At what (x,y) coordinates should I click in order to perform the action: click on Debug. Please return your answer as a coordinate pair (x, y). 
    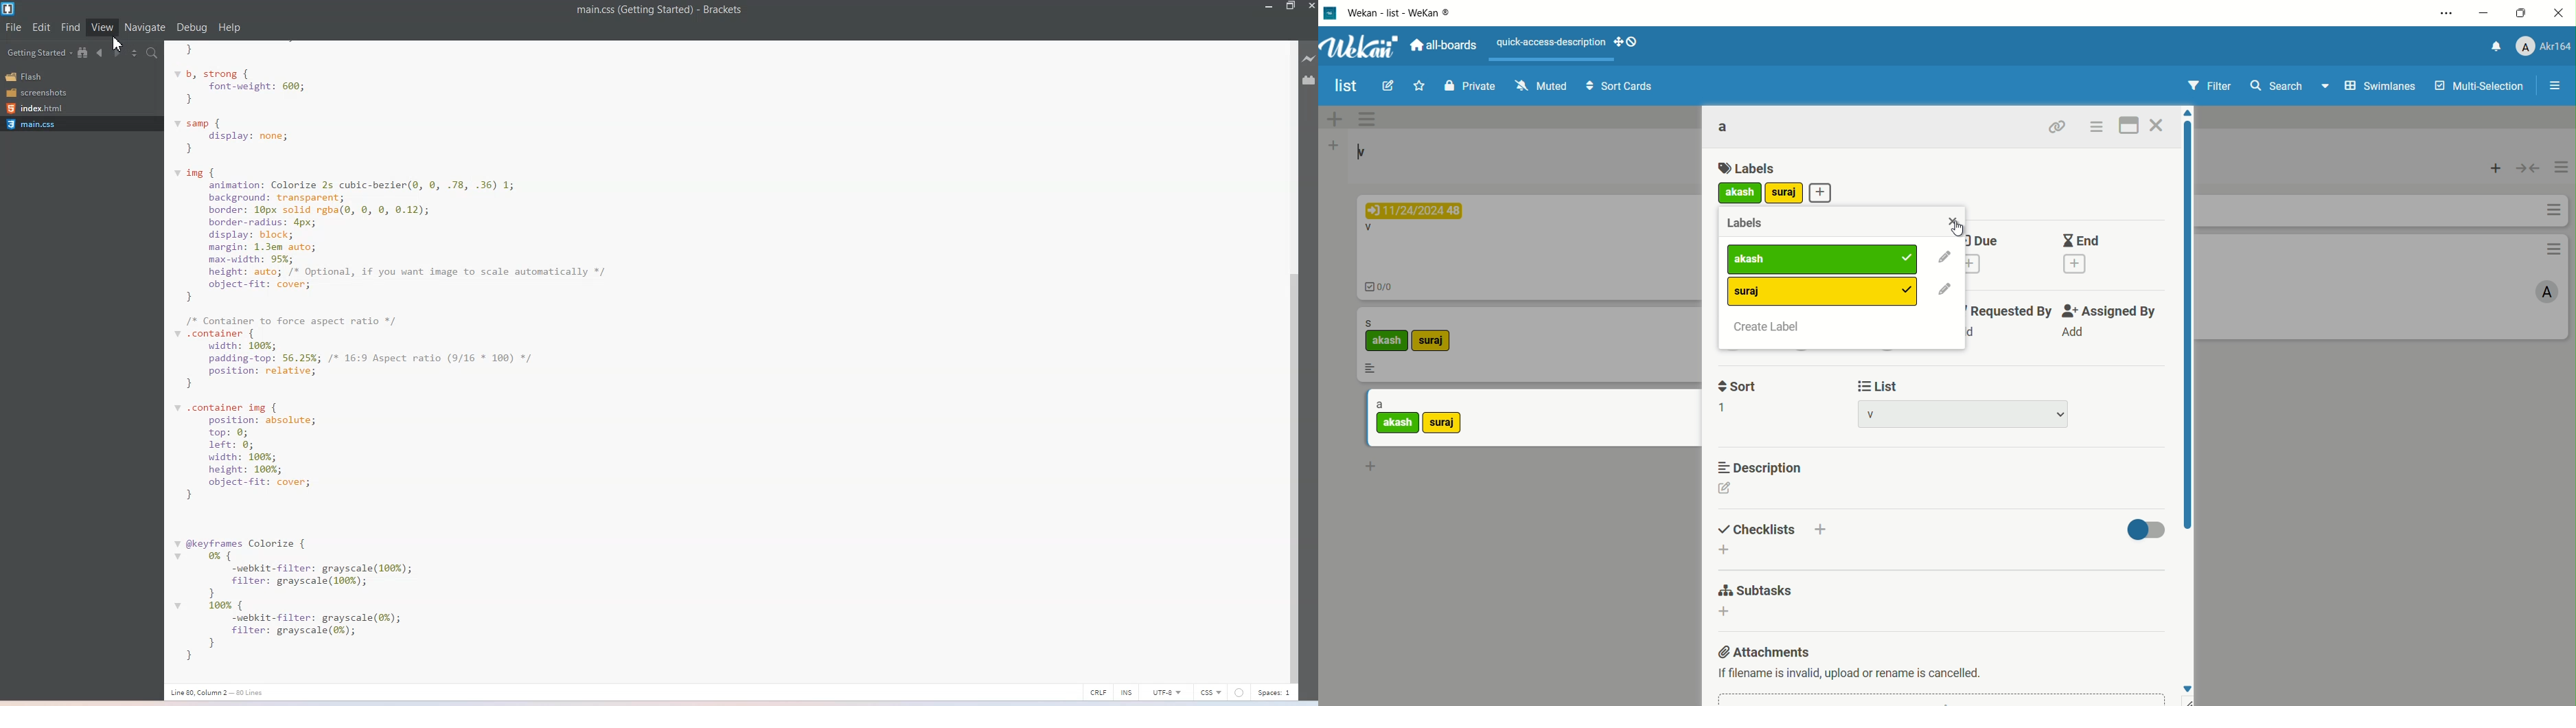
    Looking at the image, I should click on (192, 27).